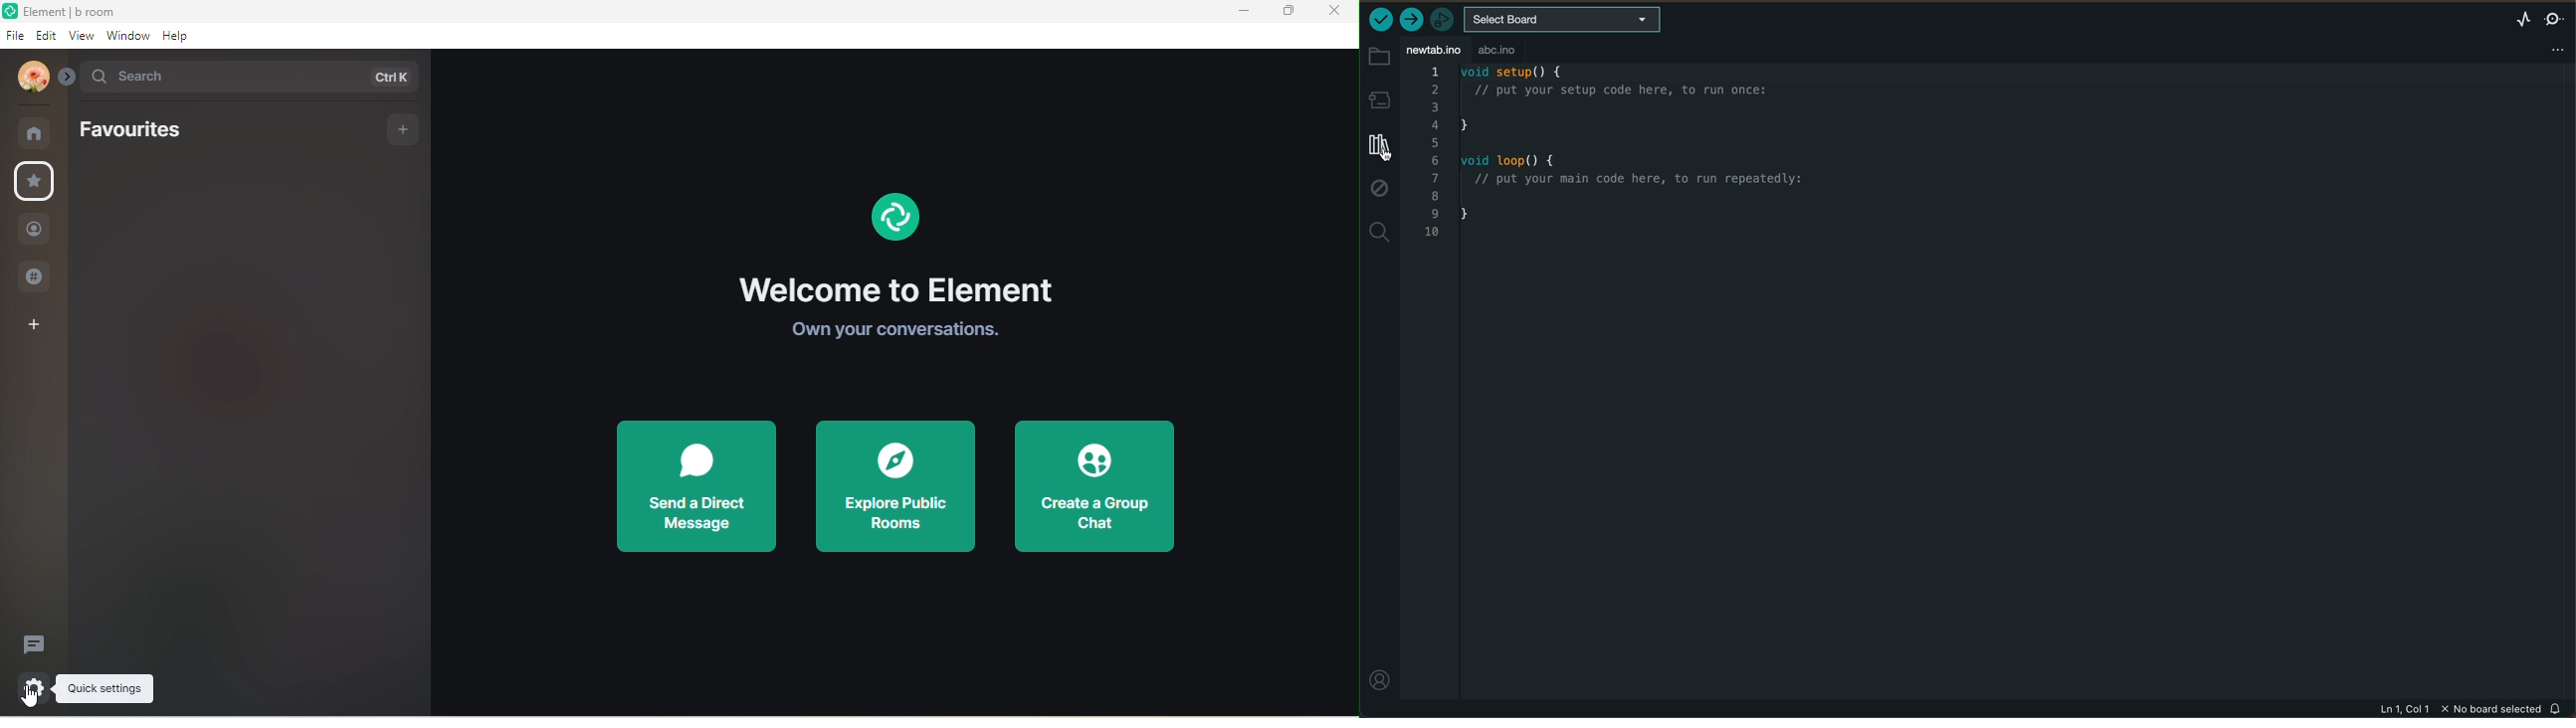 The height and width of the screenshot is (728, 2576). I want to click on threads, so click(35, 642).